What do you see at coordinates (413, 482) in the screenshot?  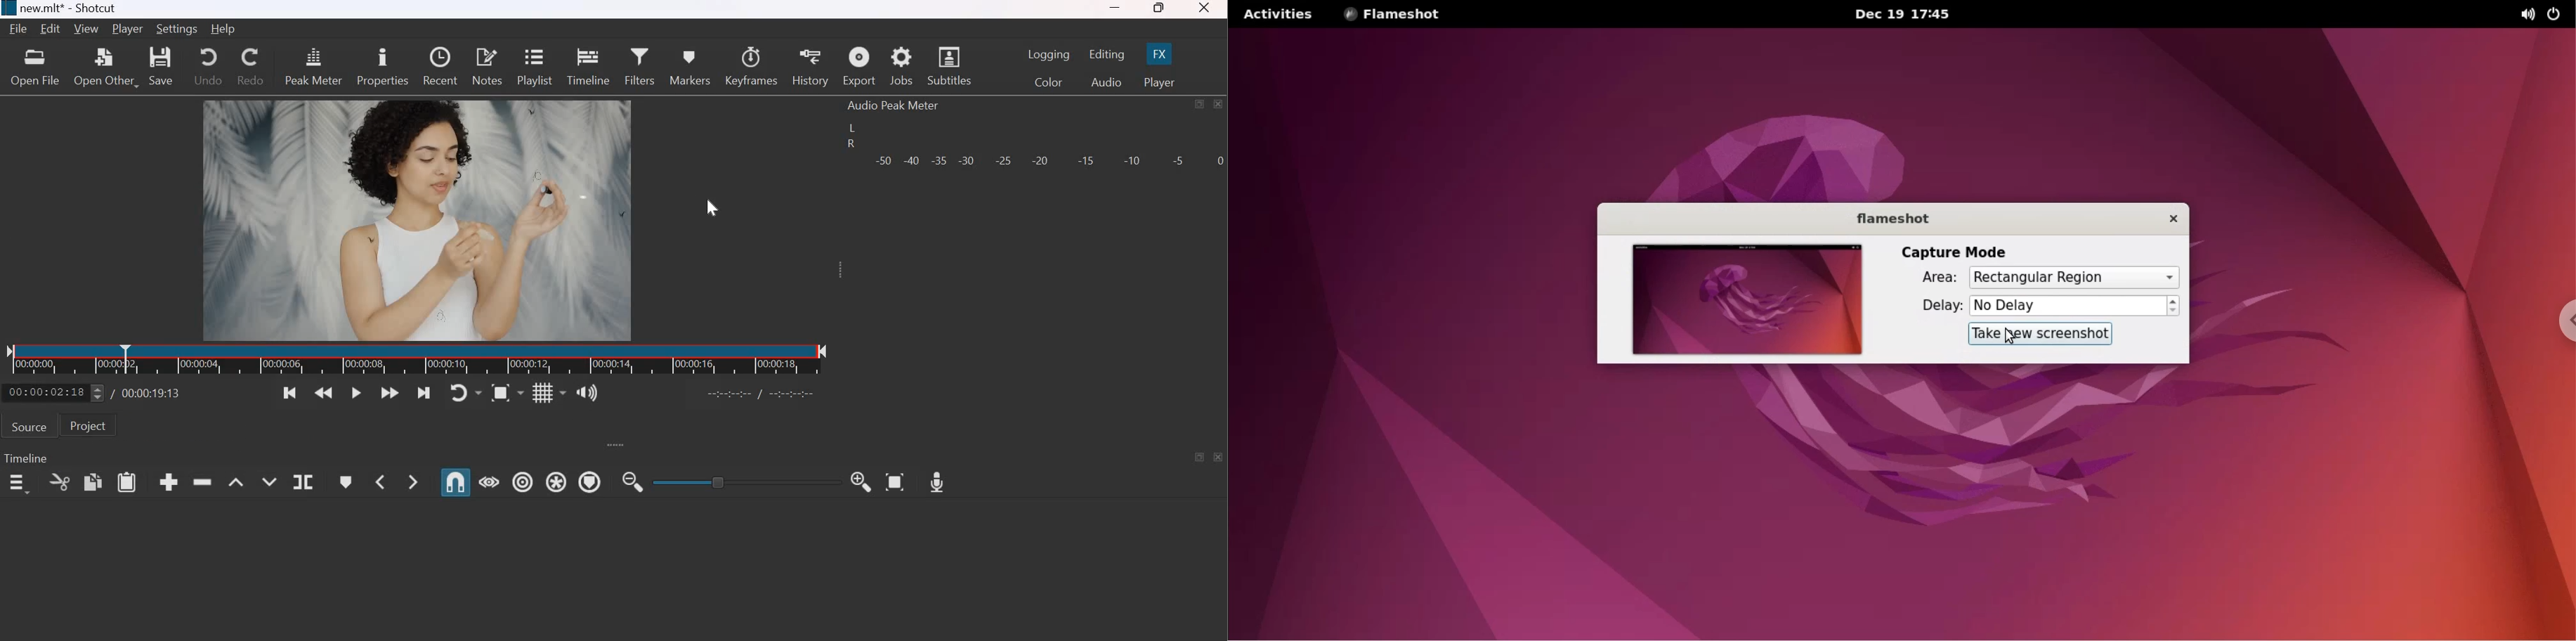 I see `Next Marker` at bounding box center [413, 482].